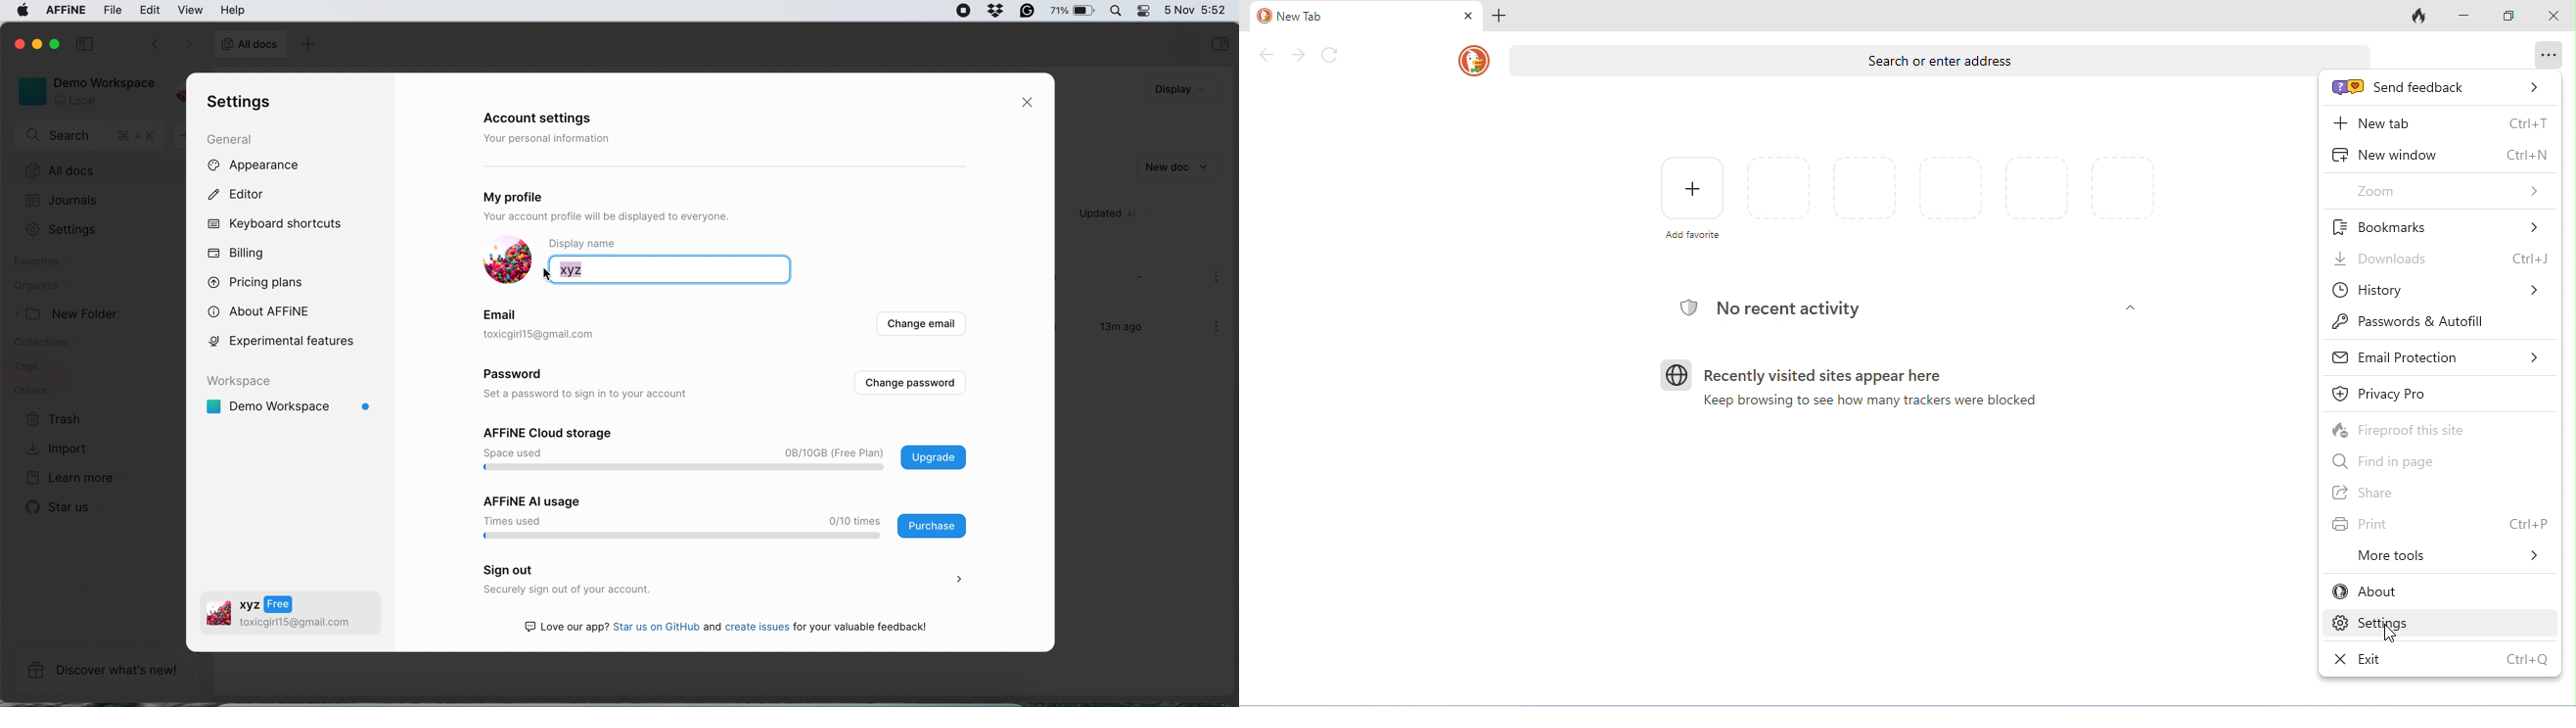  What do you see at coordinates (1025, 9) in the screenshot?
I see `grammarly` at bounding box center [1025, 9].